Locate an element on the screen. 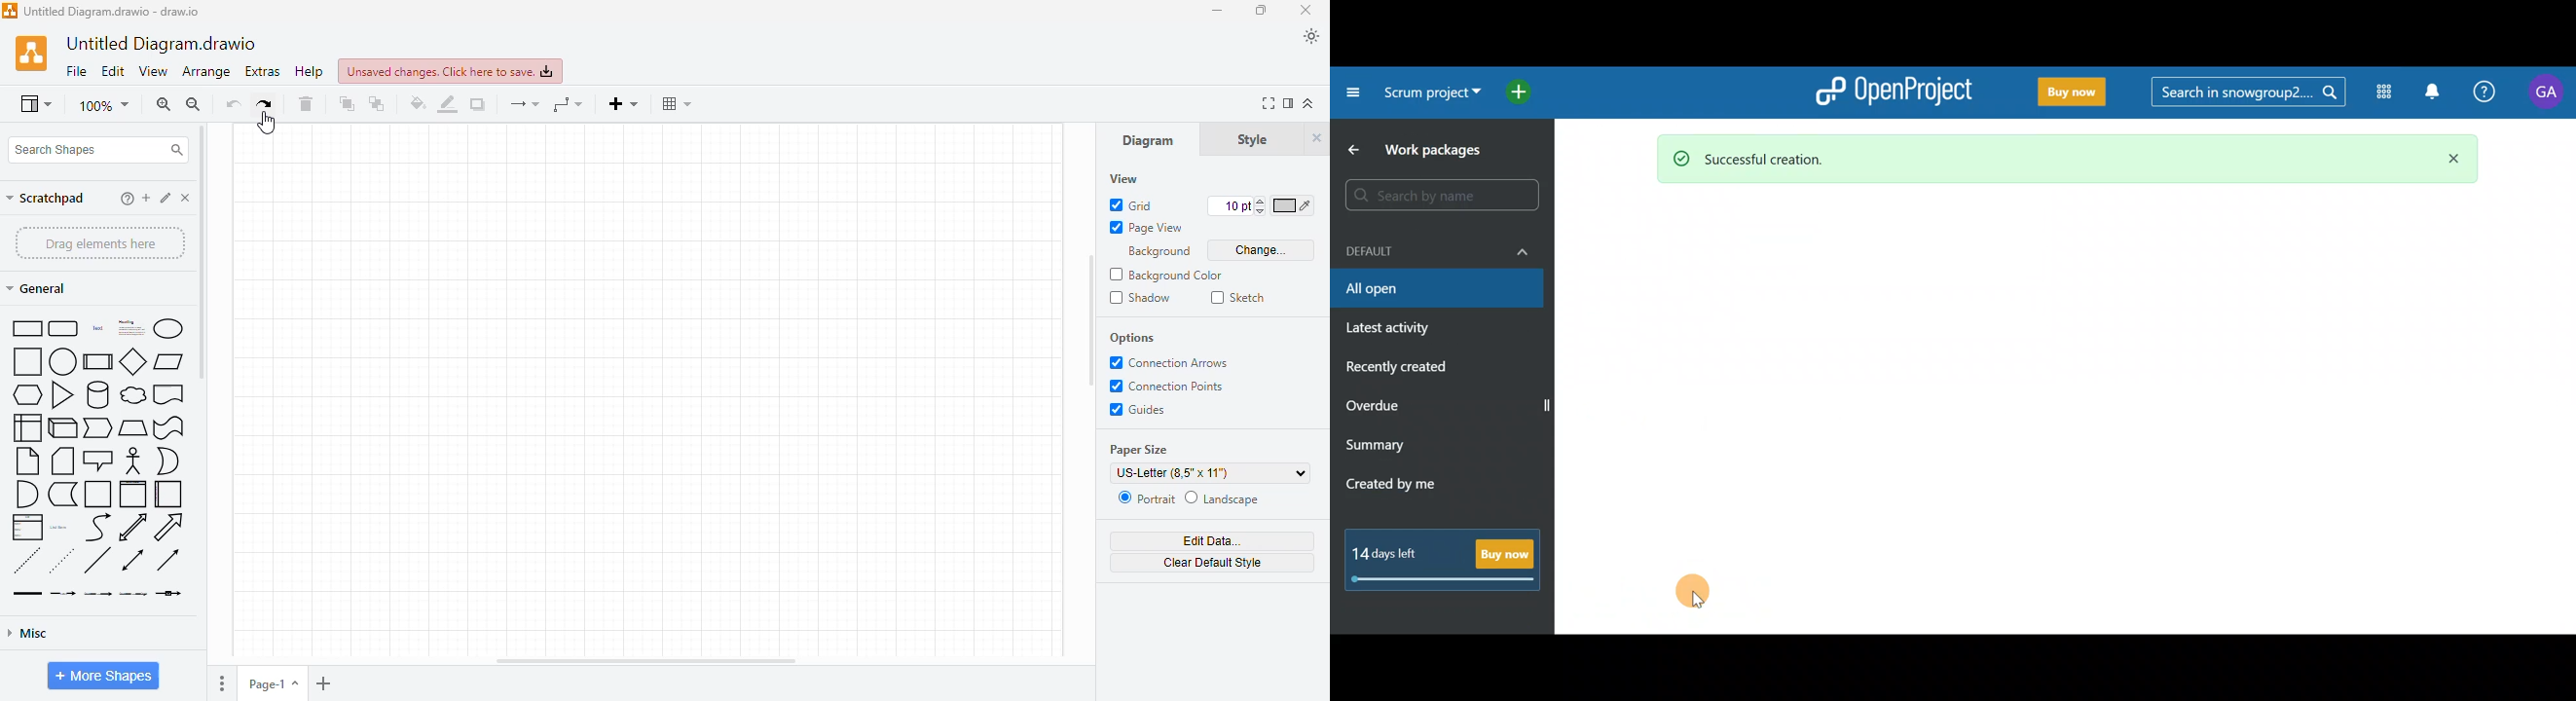  cube is located at coordinates (63, 428).